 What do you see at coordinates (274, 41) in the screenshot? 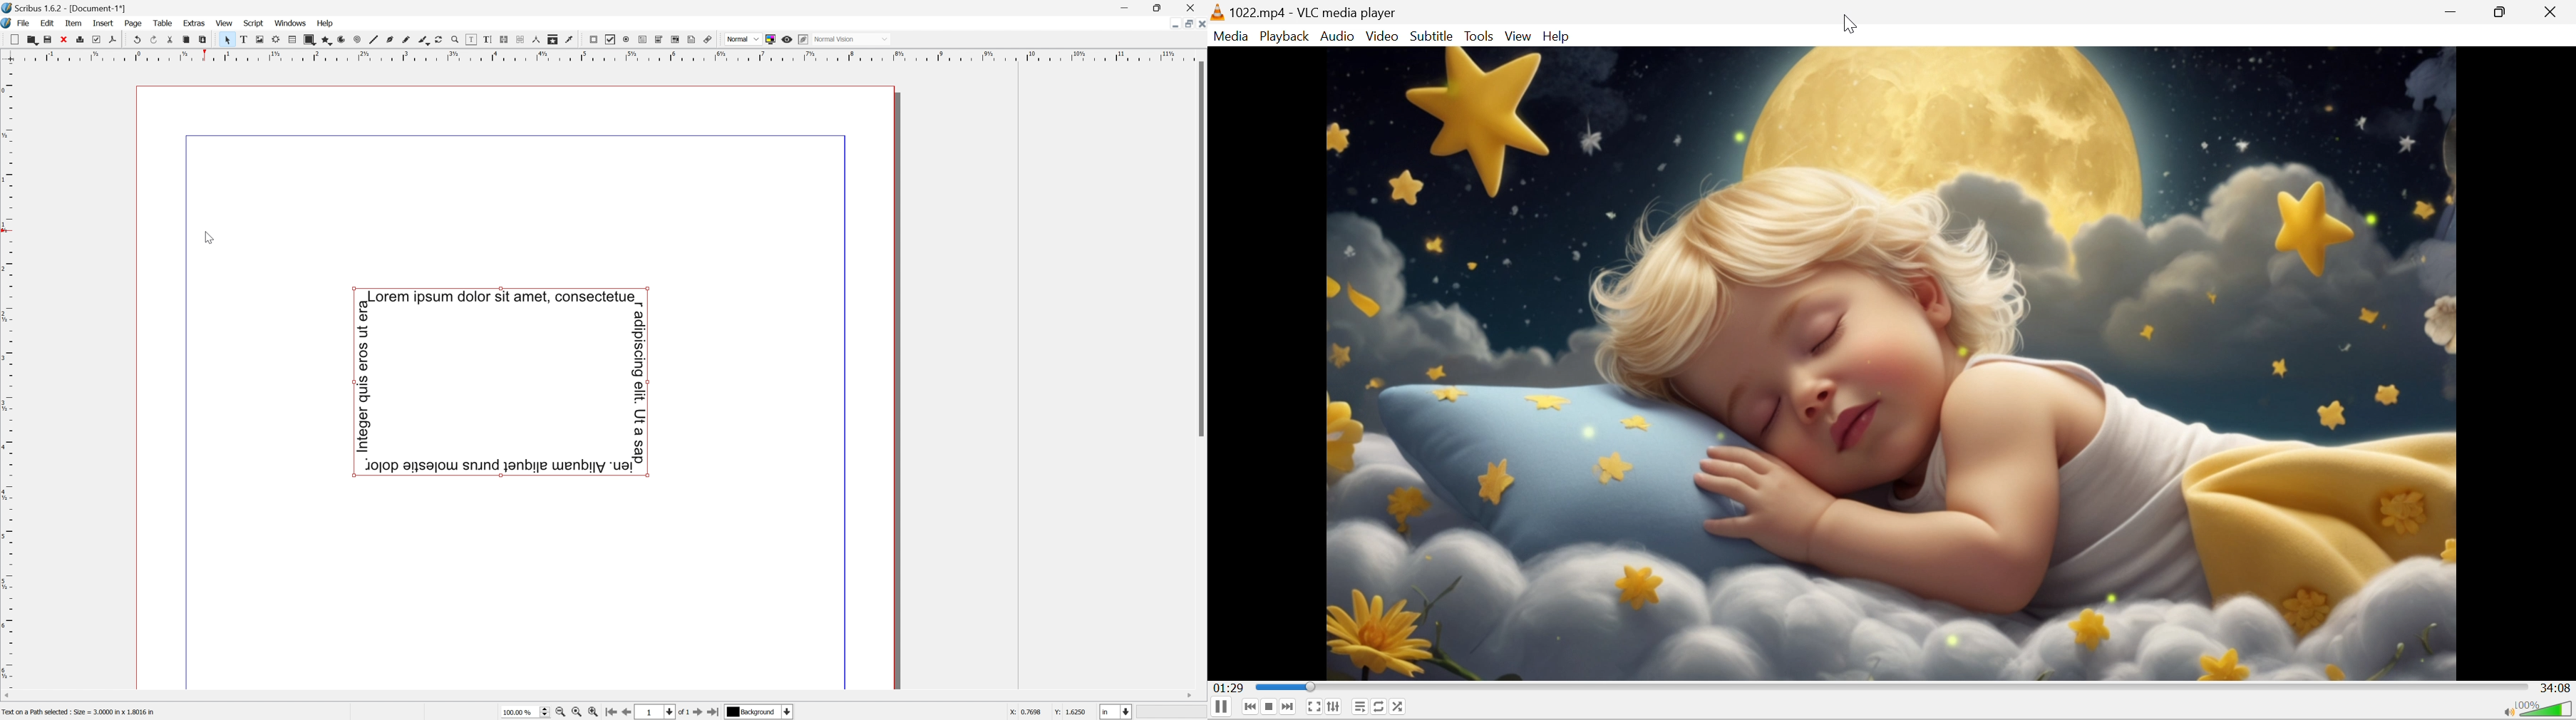
I see `Render frame` at bounding box center [274, 41].